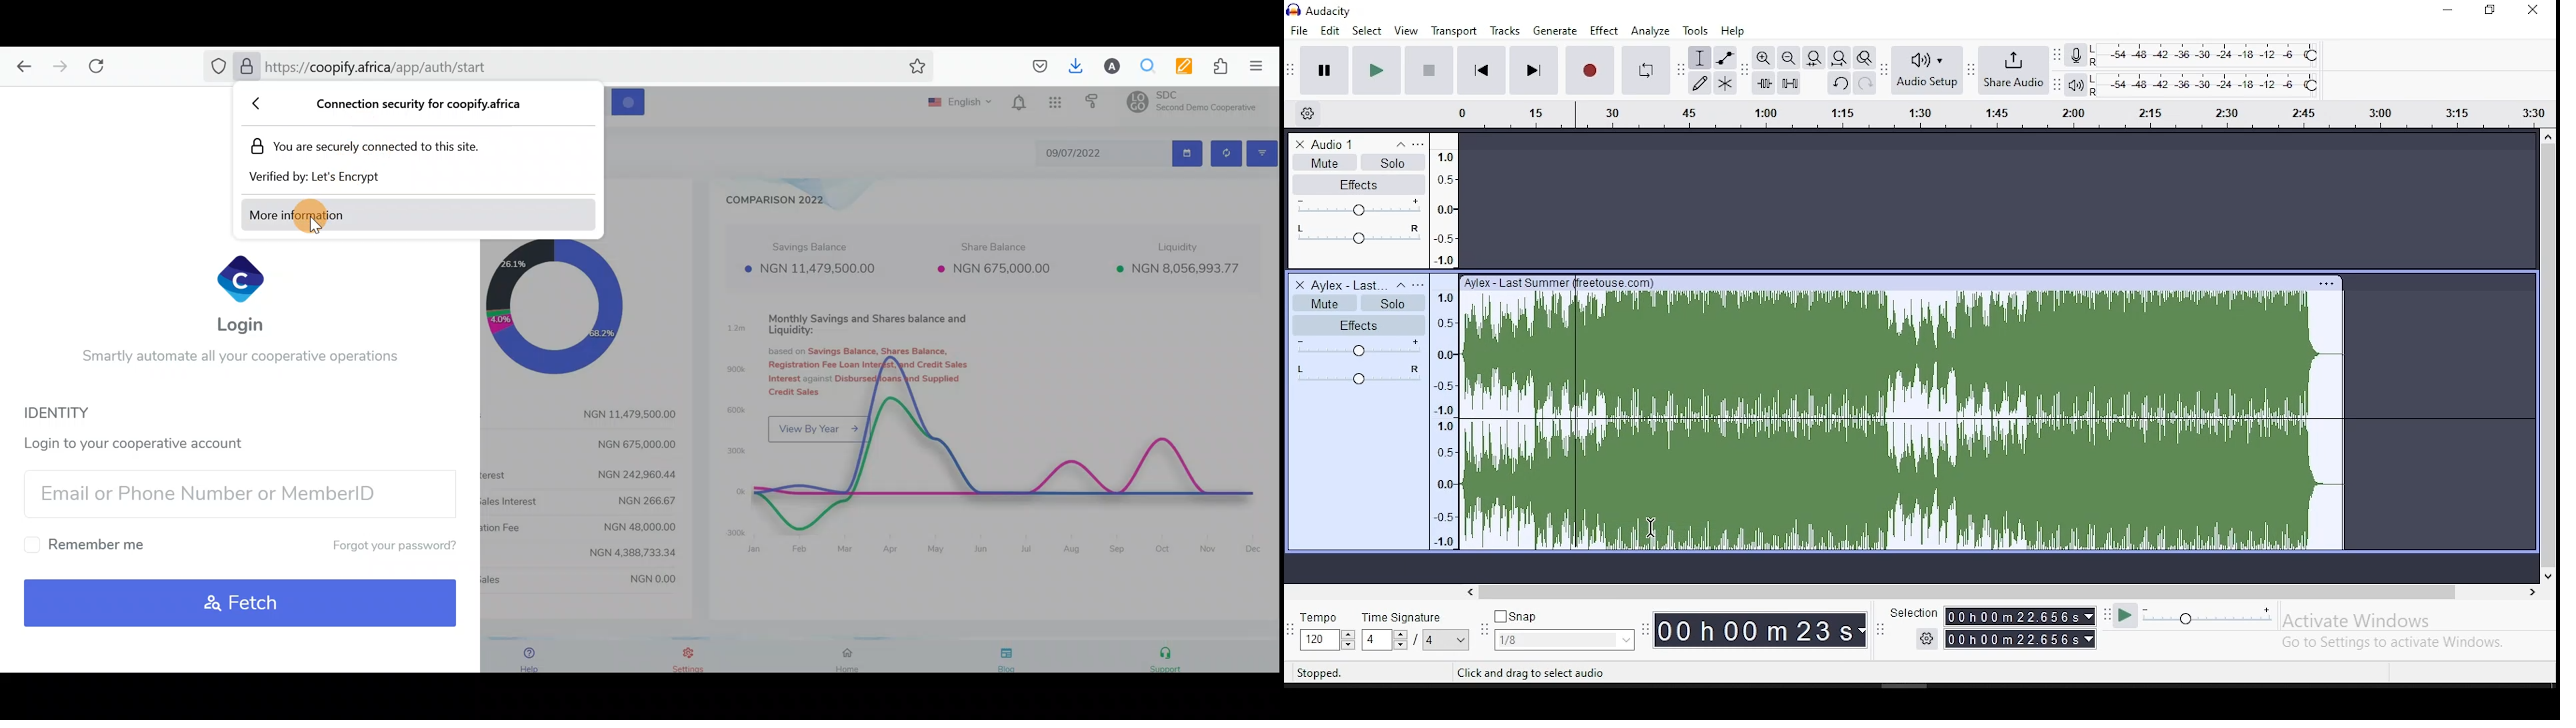 This screenshot has width=2576, height=728. I want to click on fit selection to width, so click(1813, 58).